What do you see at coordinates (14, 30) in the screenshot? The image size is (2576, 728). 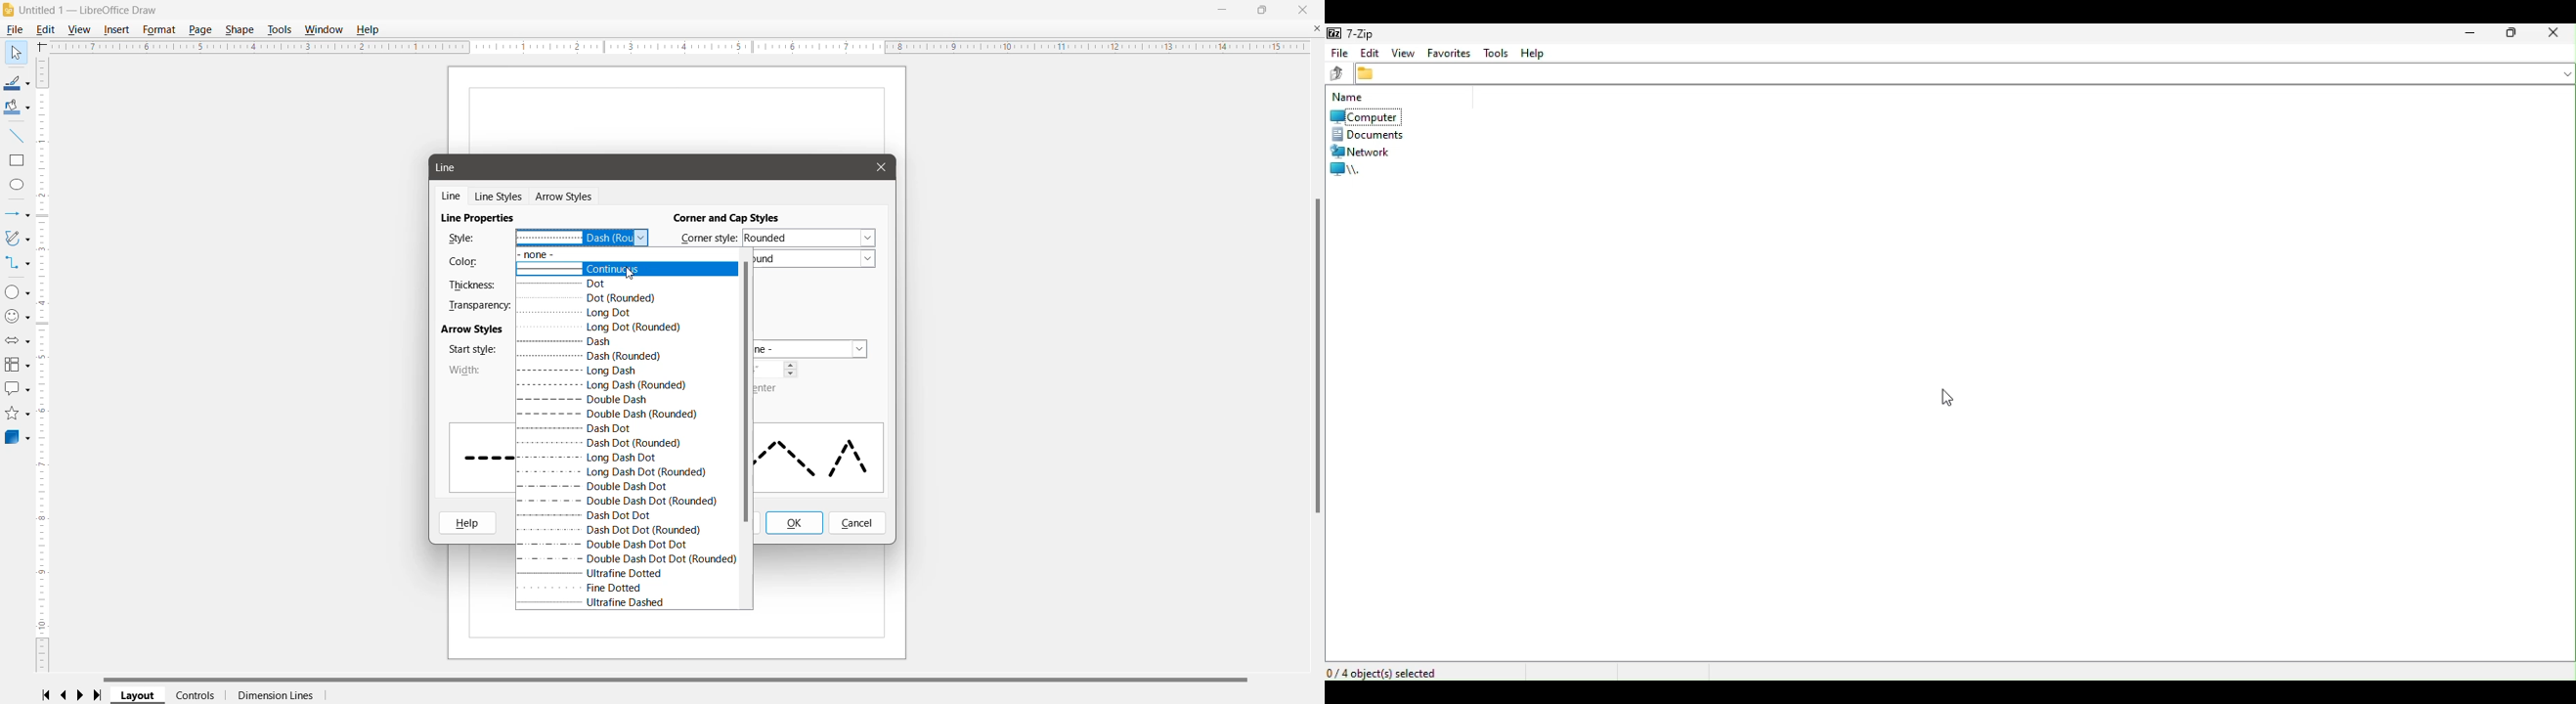 I see `File` at bounding box center [14, 30].